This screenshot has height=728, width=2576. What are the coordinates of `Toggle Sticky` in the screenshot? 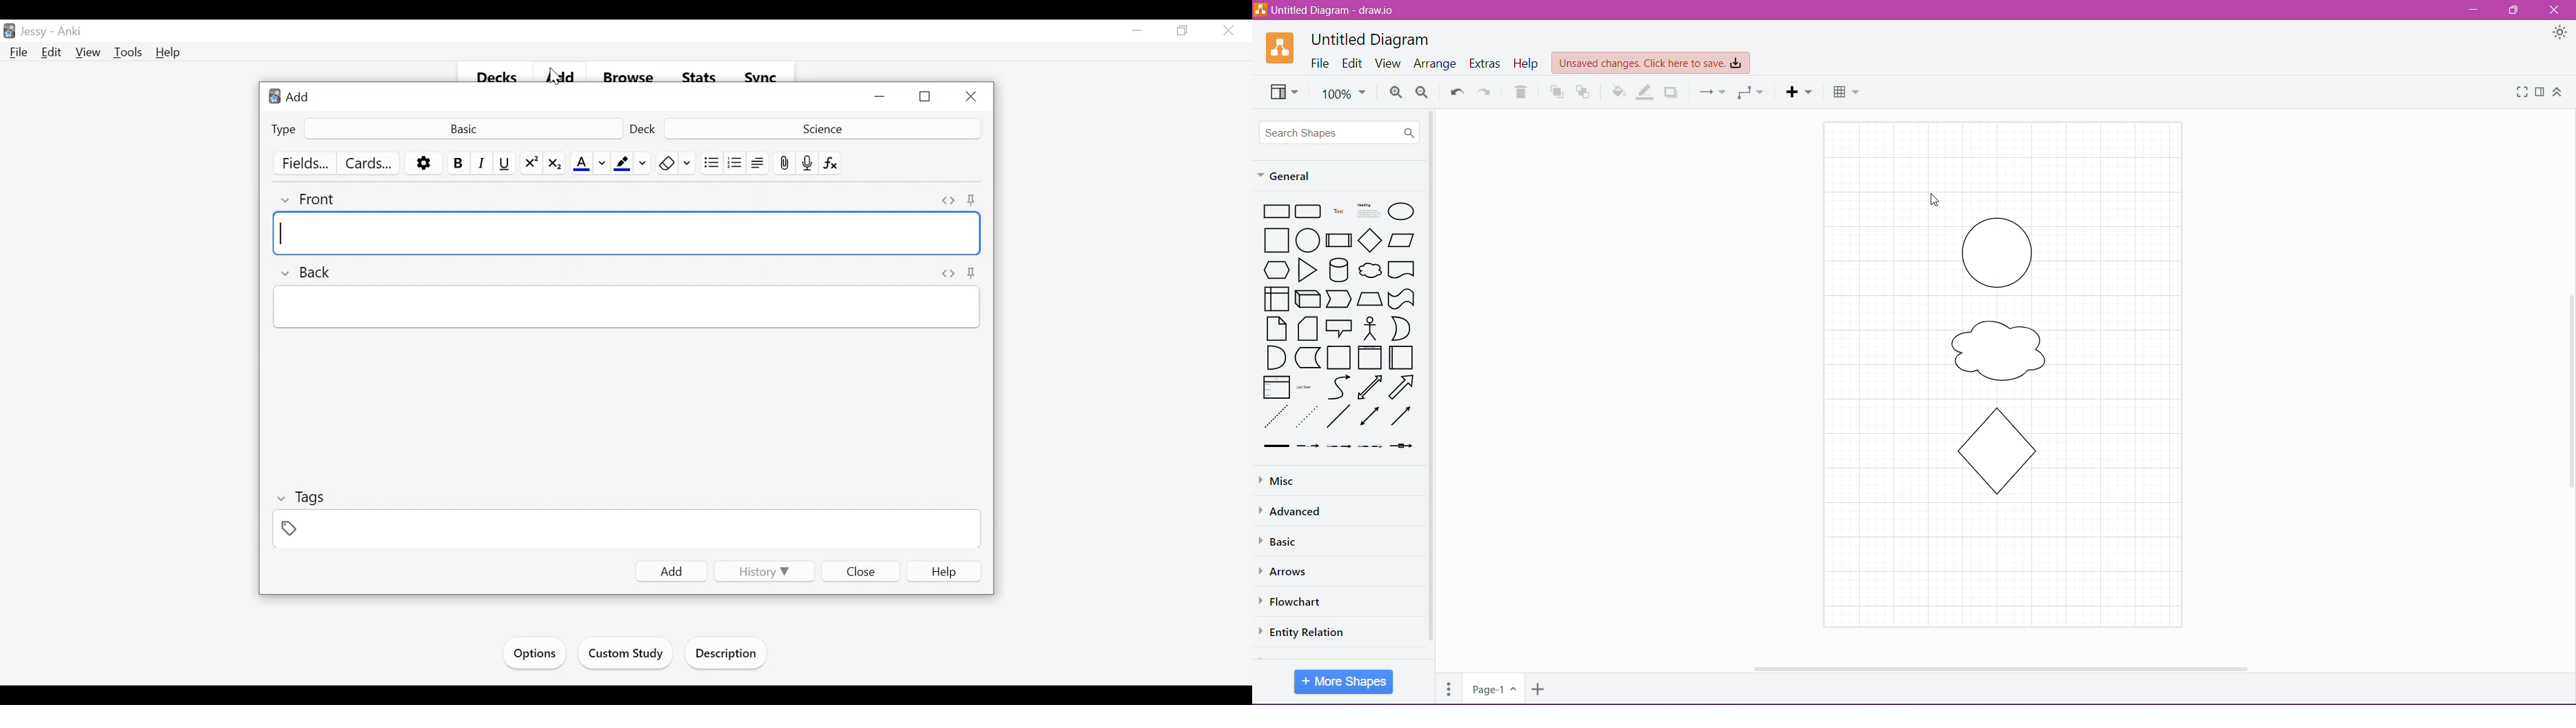 It's located at (972, 200).